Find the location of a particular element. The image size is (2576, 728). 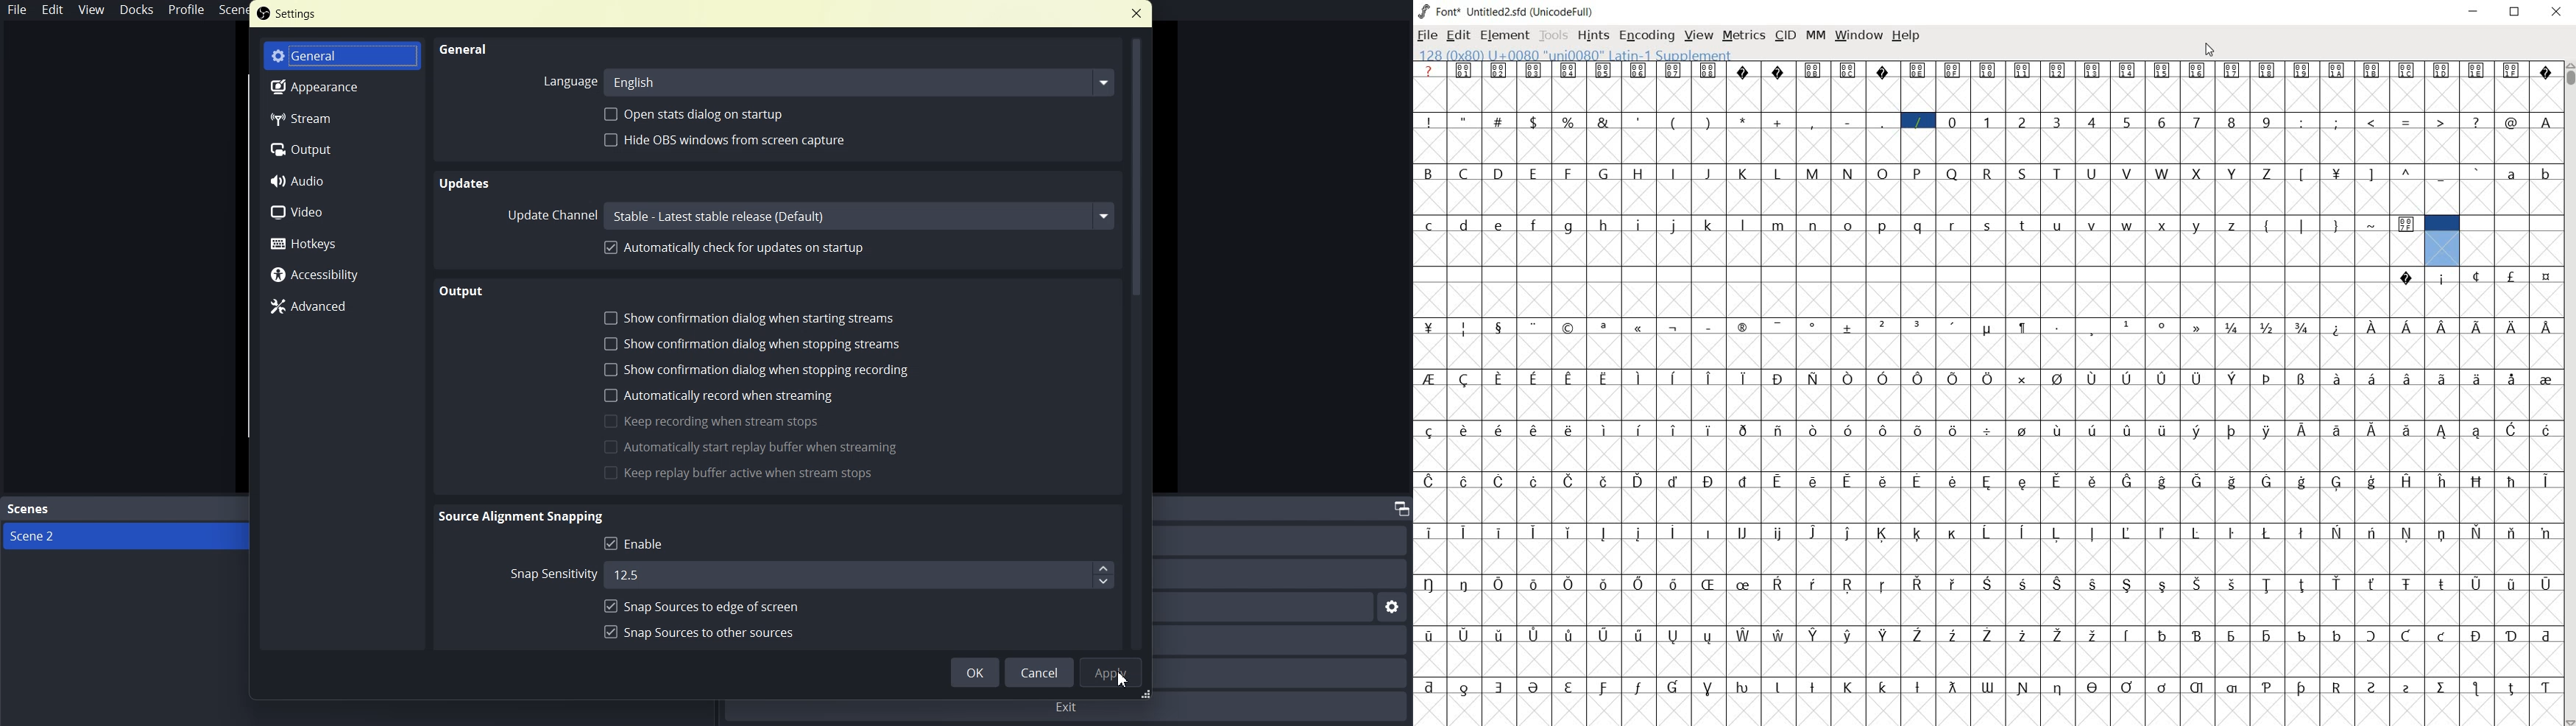

2 is located at coordinates (2024, 122).